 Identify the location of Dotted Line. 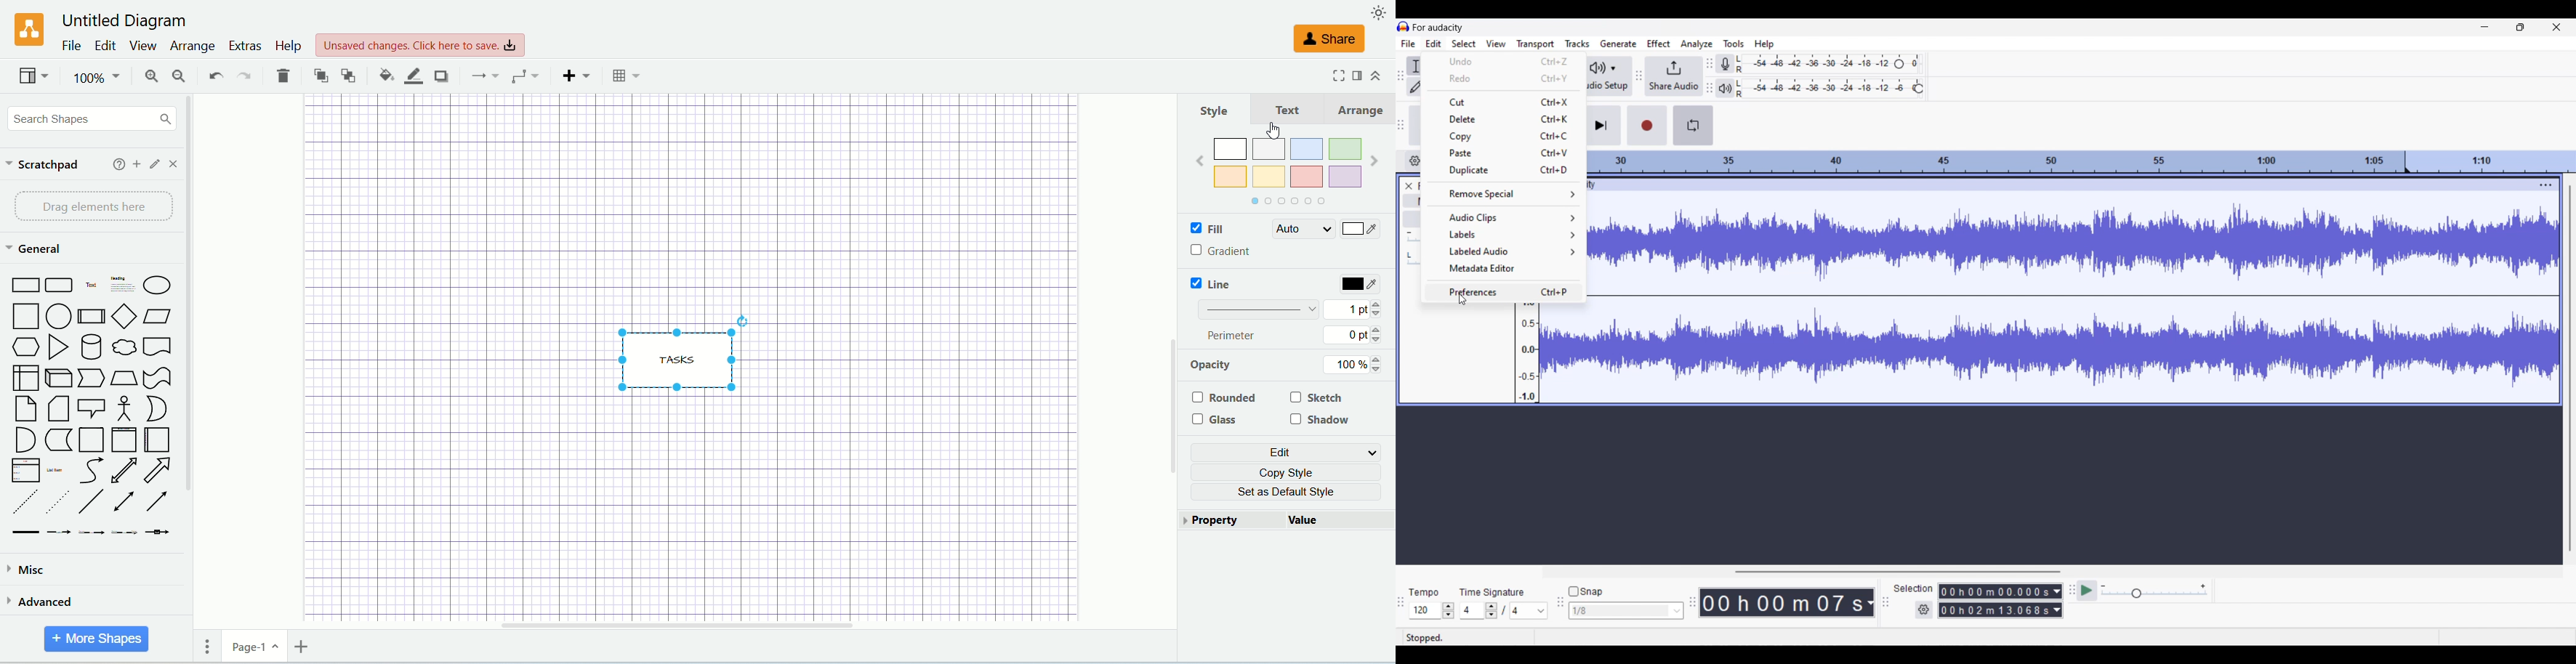
(57, 502).